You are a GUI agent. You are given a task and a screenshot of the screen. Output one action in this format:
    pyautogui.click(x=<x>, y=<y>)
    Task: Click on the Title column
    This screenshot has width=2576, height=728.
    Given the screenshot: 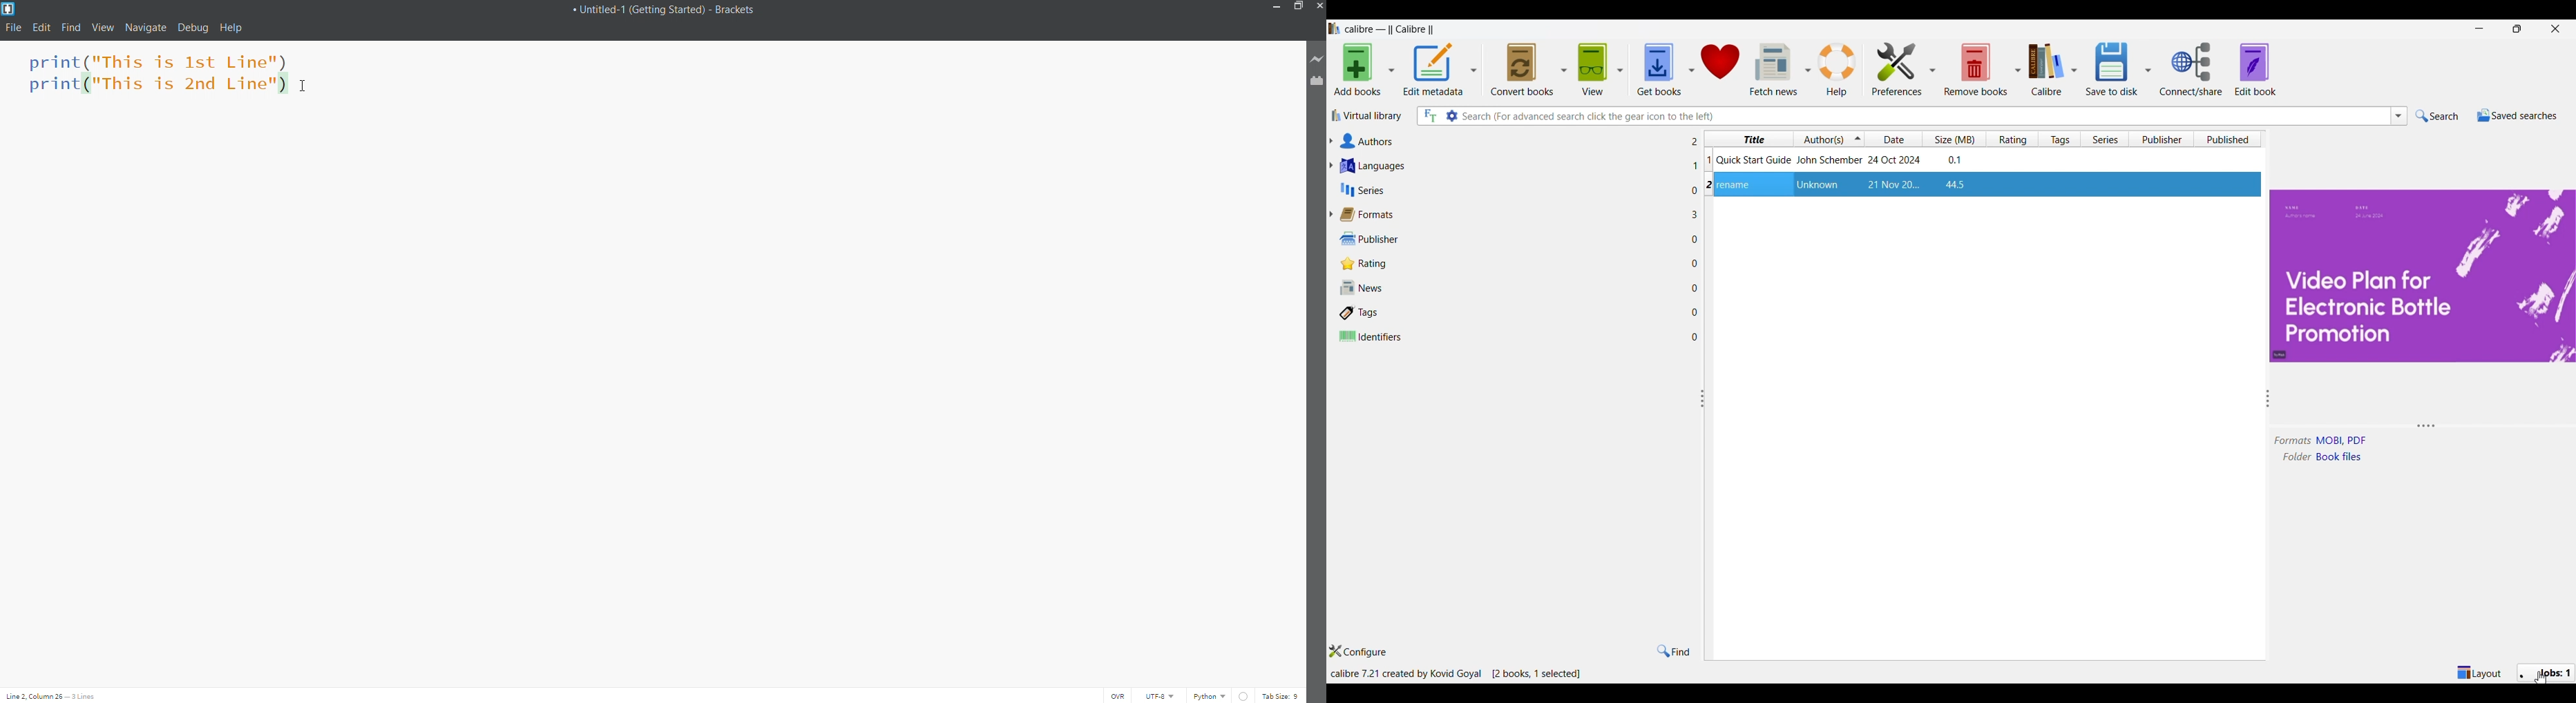 What is the action you would take?
    pyautogui.click(x=1748, y=139)
    